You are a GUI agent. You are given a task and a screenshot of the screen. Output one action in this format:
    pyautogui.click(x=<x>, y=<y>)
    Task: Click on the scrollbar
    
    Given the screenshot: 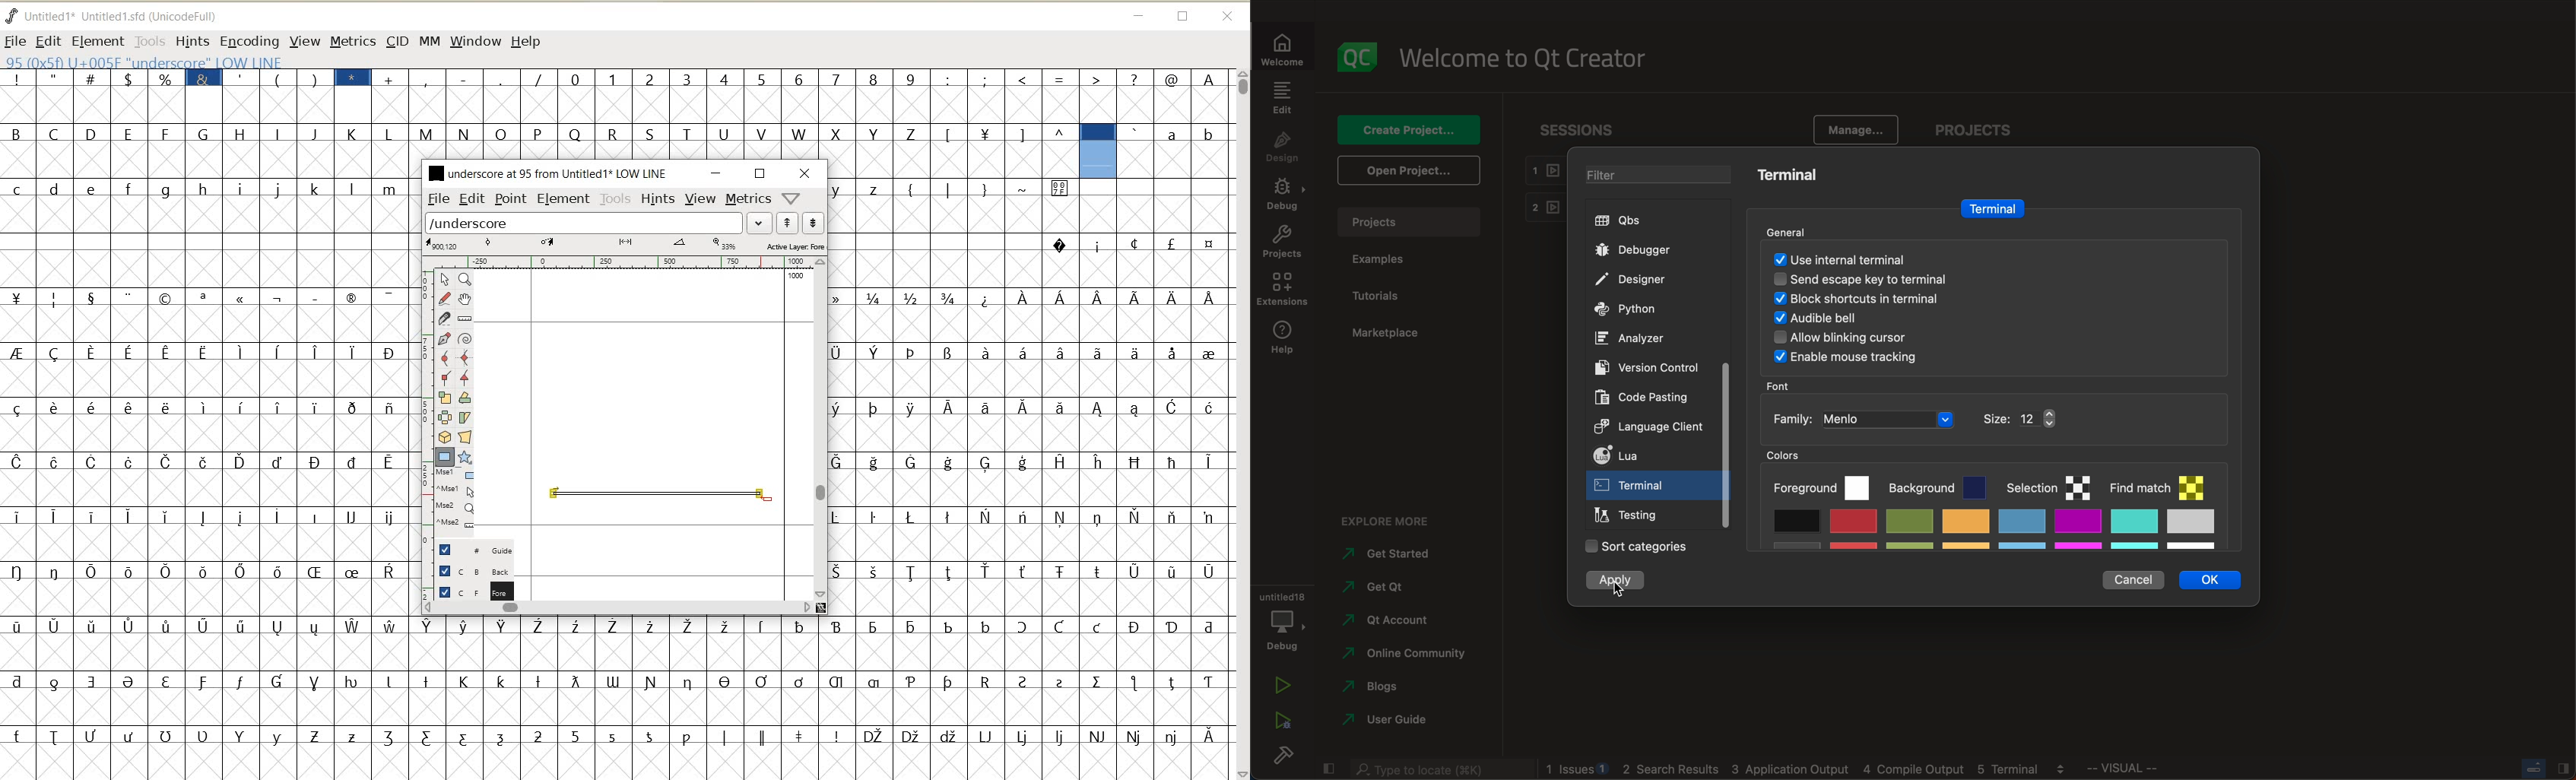 What is the action you would take?
    pyautogui.click(x=1725, y=444)
    